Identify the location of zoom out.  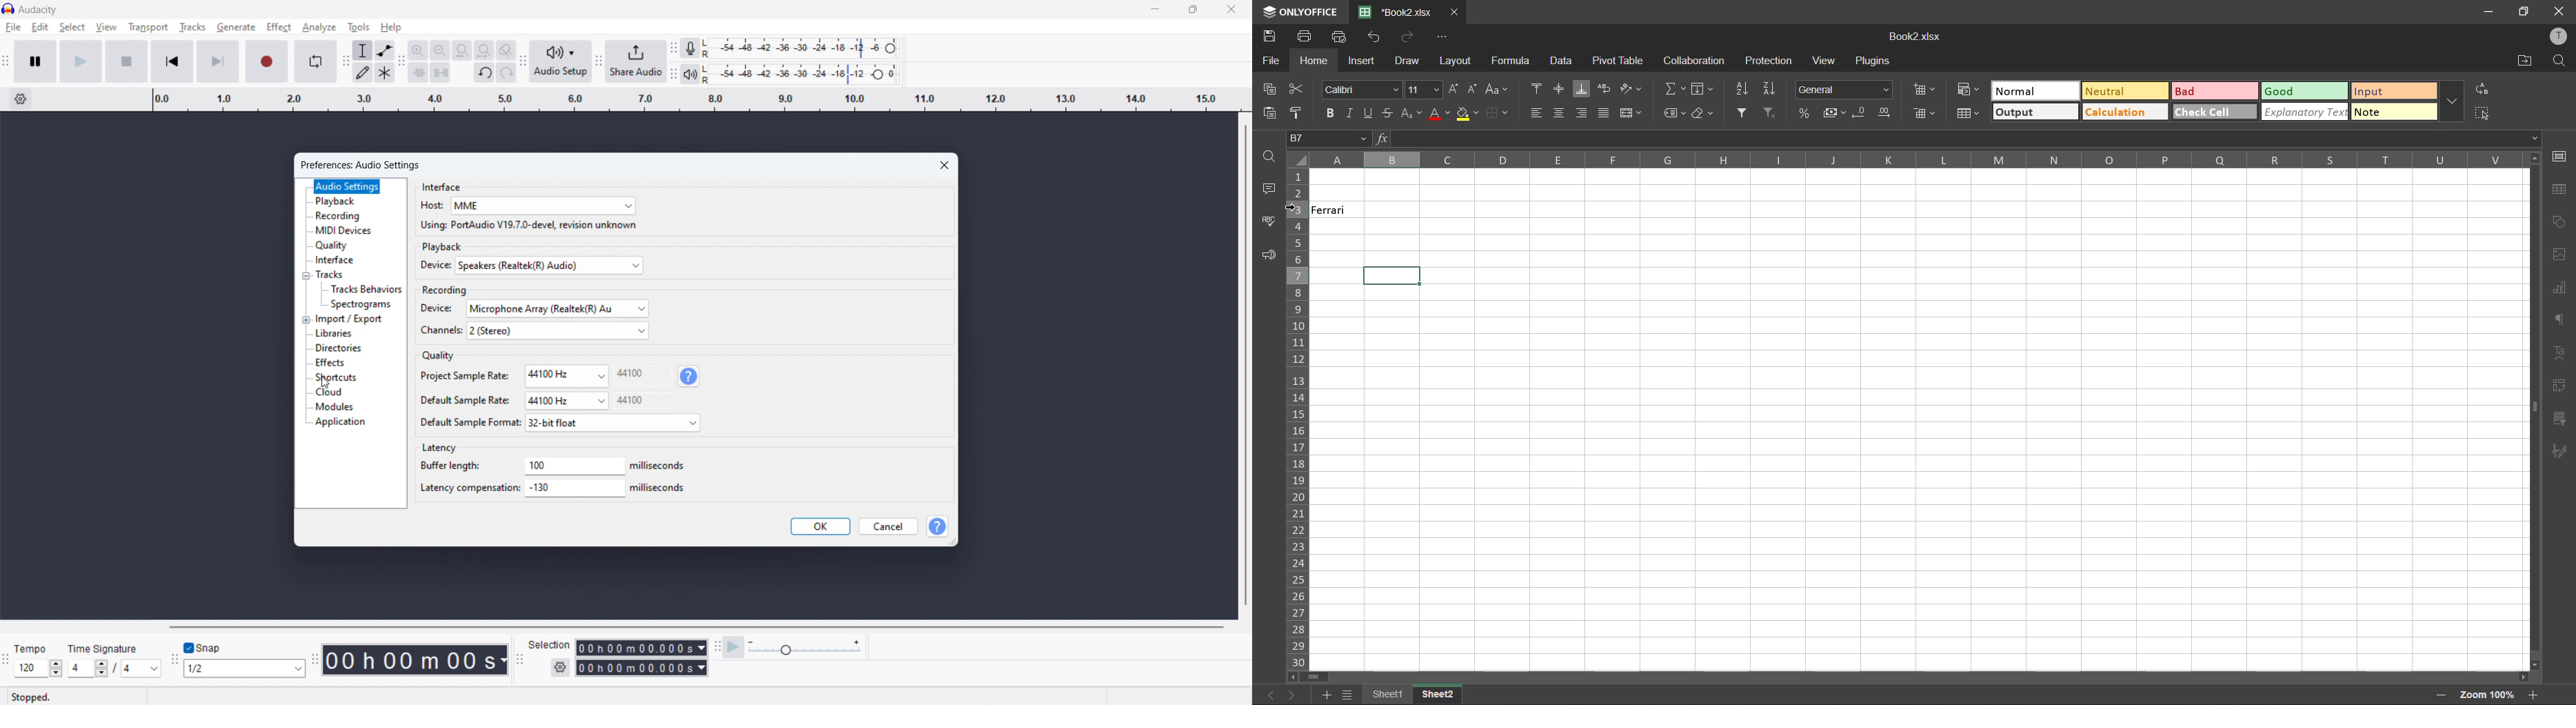
(439, 50).